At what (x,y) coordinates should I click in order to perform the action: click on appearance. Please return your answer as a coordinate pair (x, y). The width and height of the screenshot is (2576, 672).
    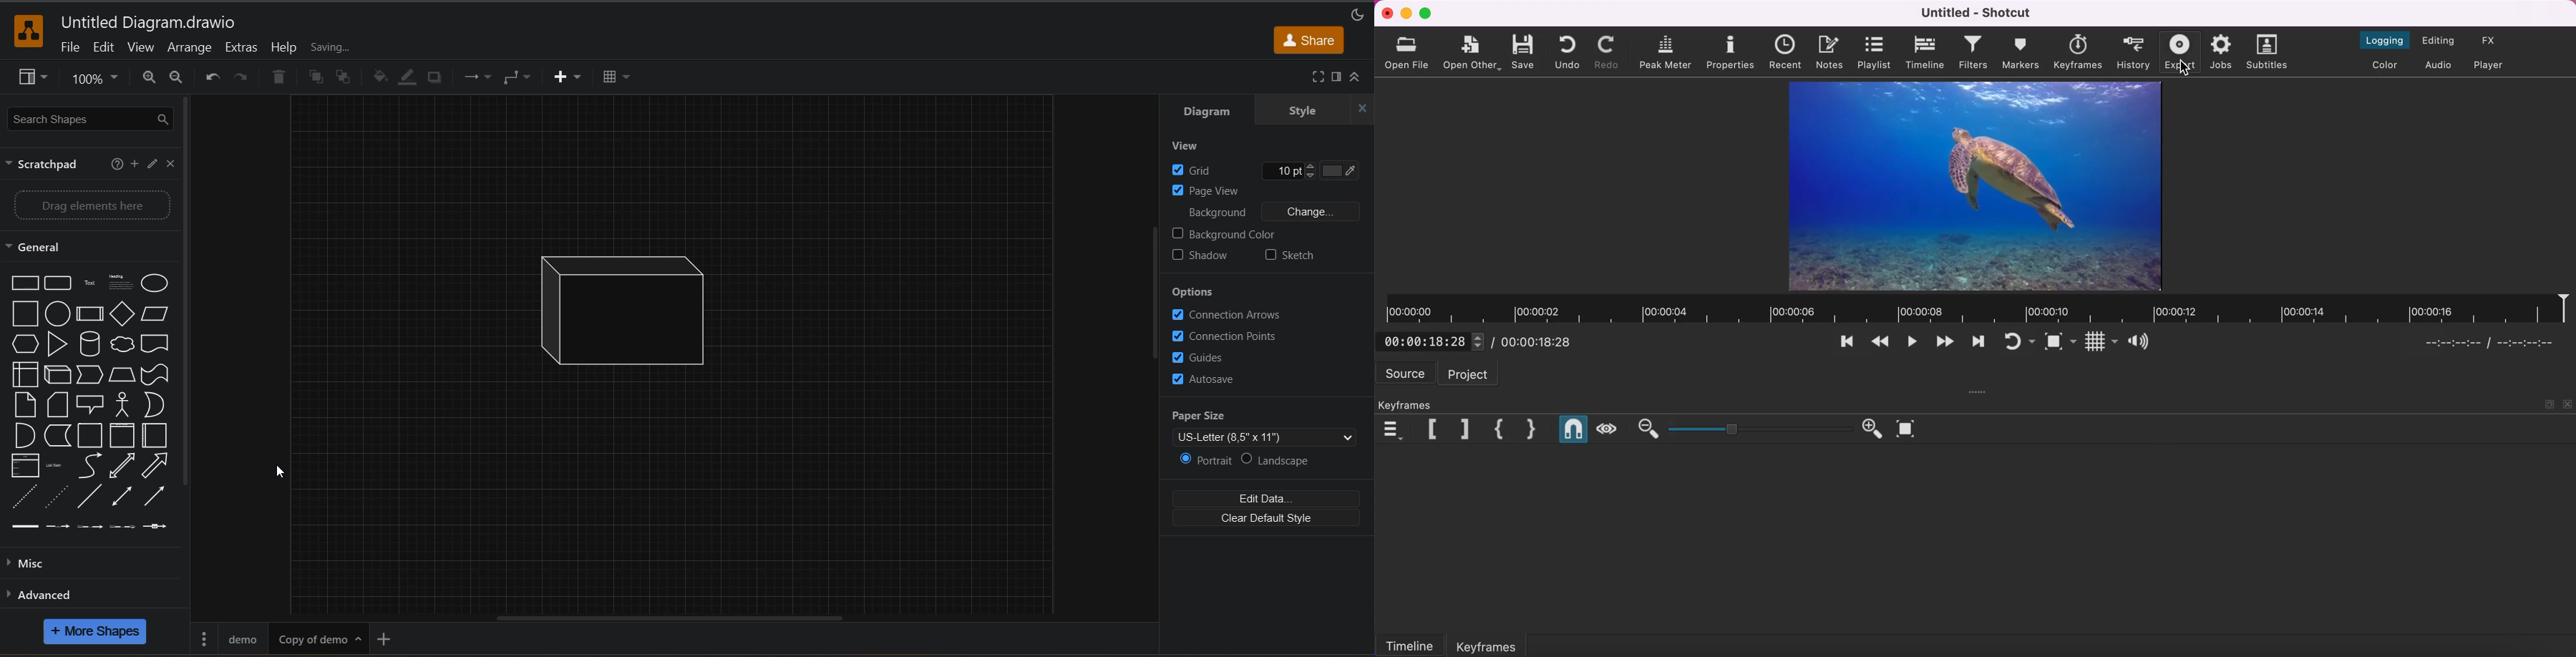
    Looking at the image, I should click on (1359, 14).